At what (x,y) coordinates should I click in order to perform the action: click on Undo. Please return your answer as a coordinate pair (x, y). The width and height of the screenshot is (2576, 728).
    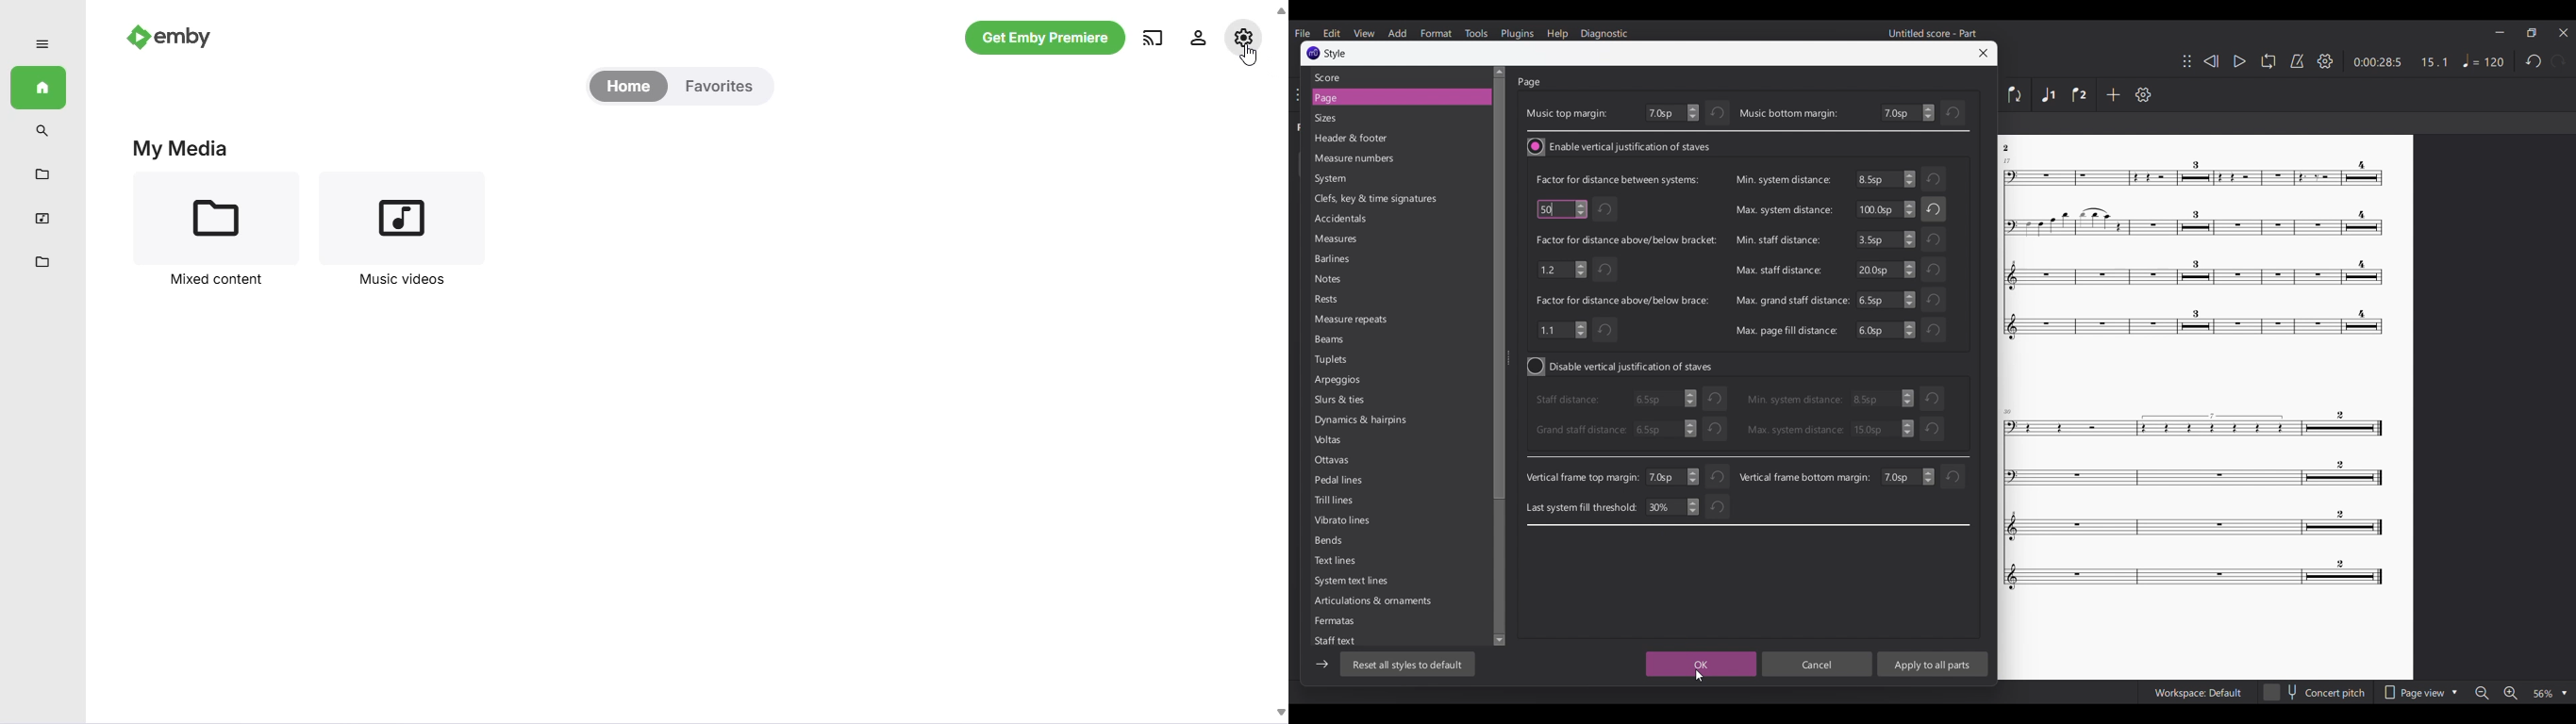
    Looking at the image, I should click on (1608, 331).